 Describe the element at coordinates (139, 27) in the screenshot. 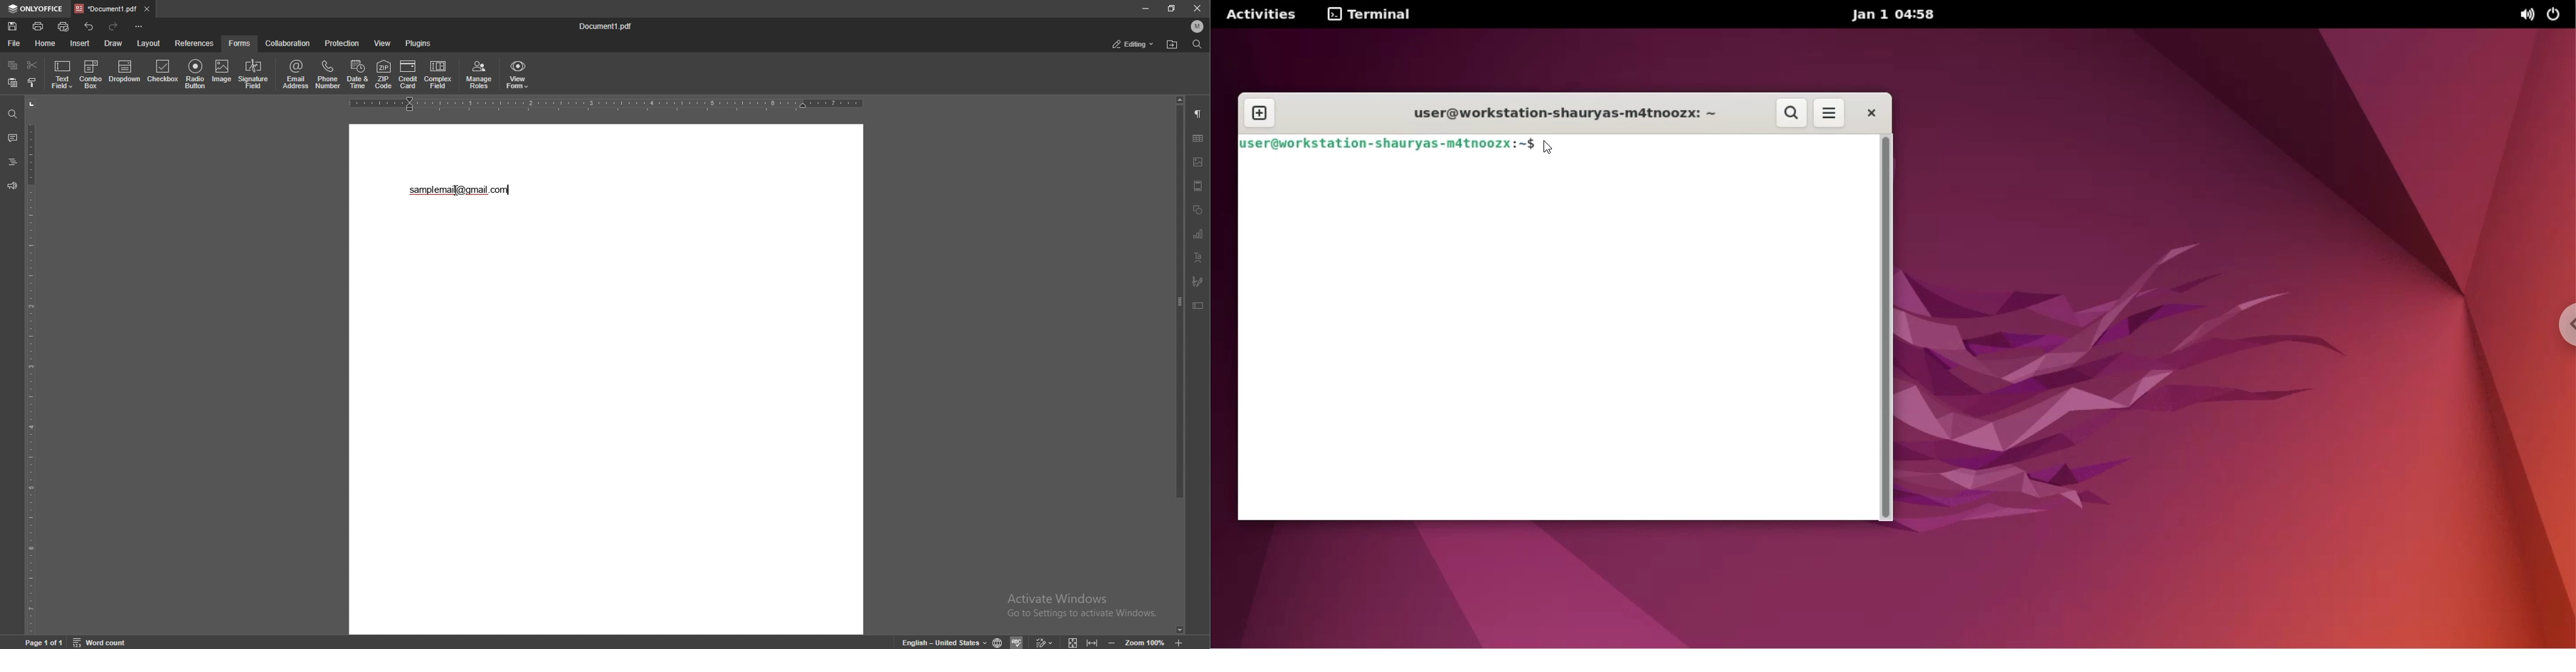

I see `customize toolbar` at that location.